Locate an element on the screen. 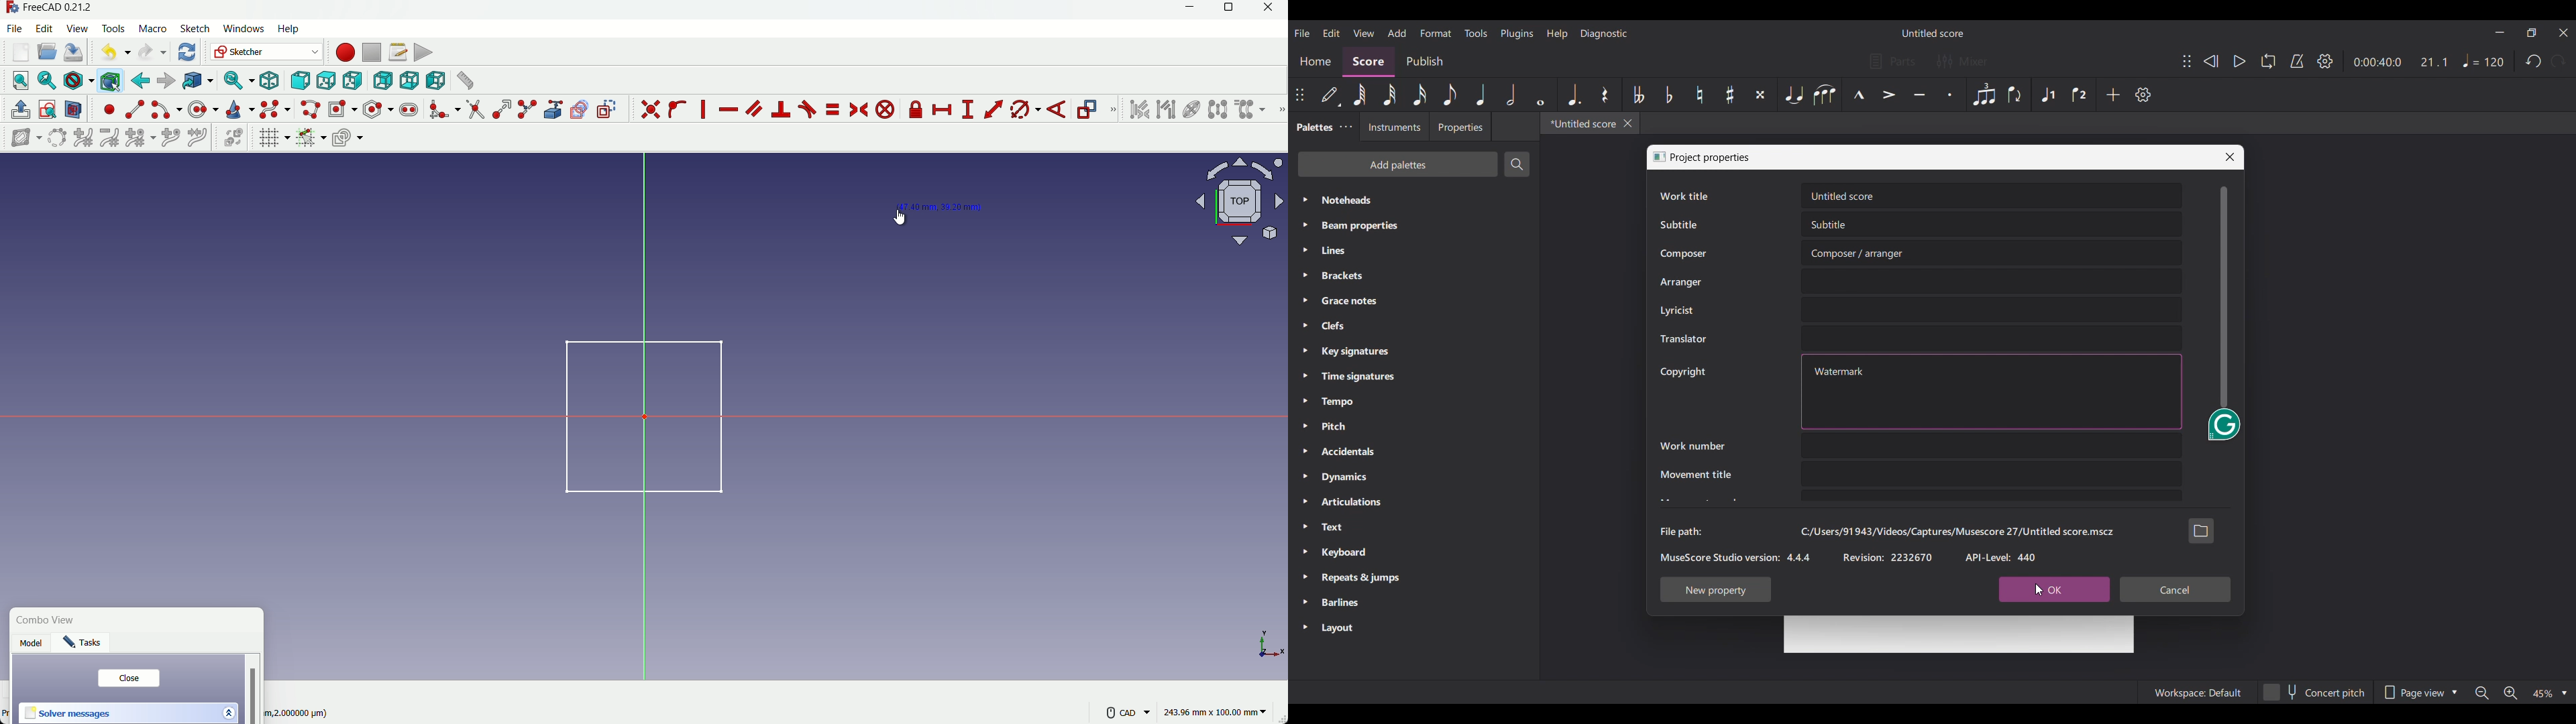  modify knot multiplicity is located at coordinates (140, 137).